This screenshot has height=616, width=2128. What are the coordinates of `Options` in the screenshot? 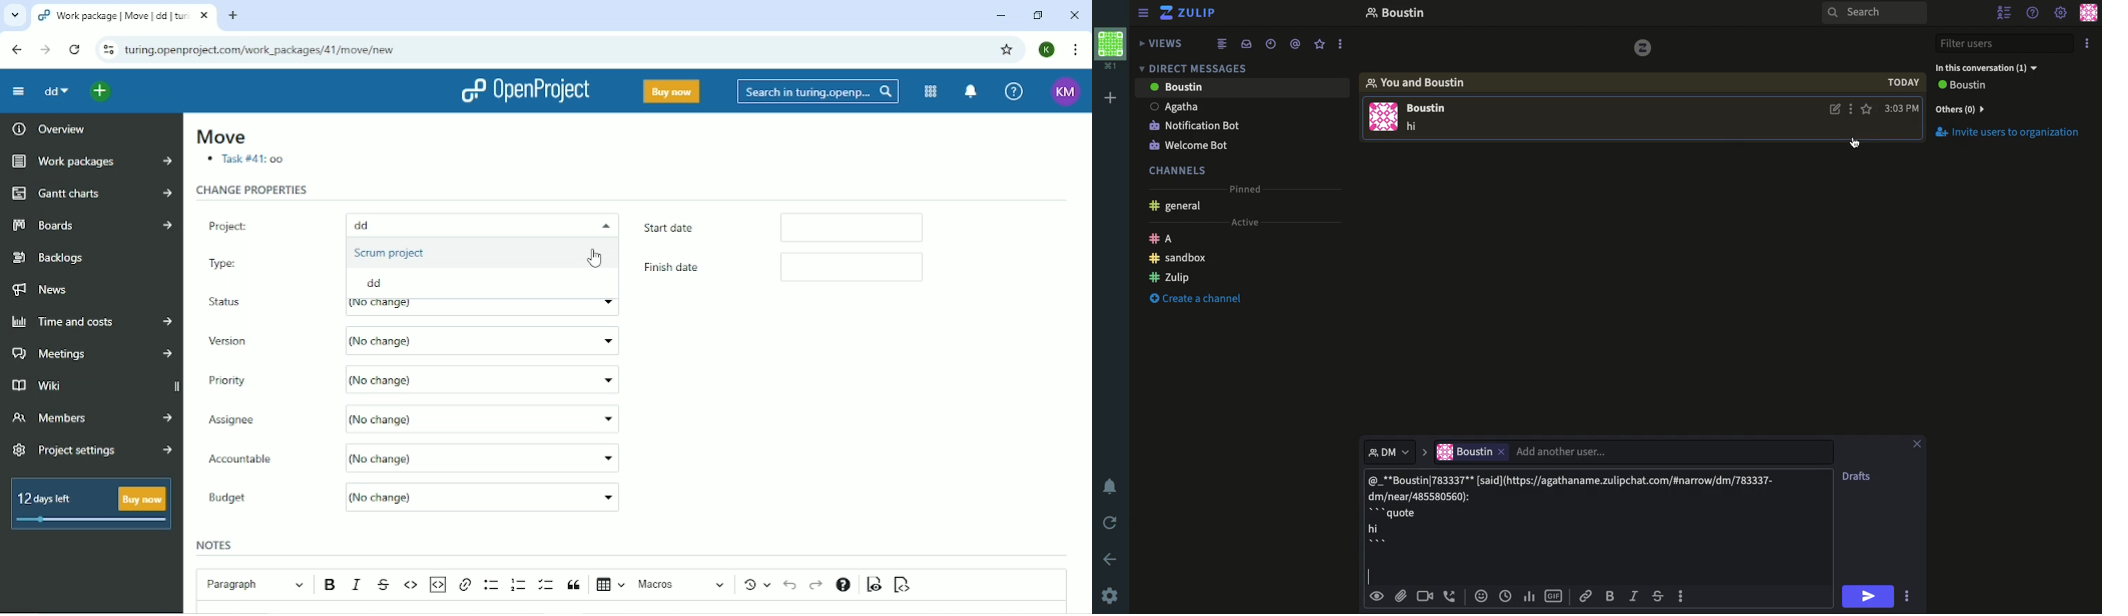 It's located at (2088, 45).